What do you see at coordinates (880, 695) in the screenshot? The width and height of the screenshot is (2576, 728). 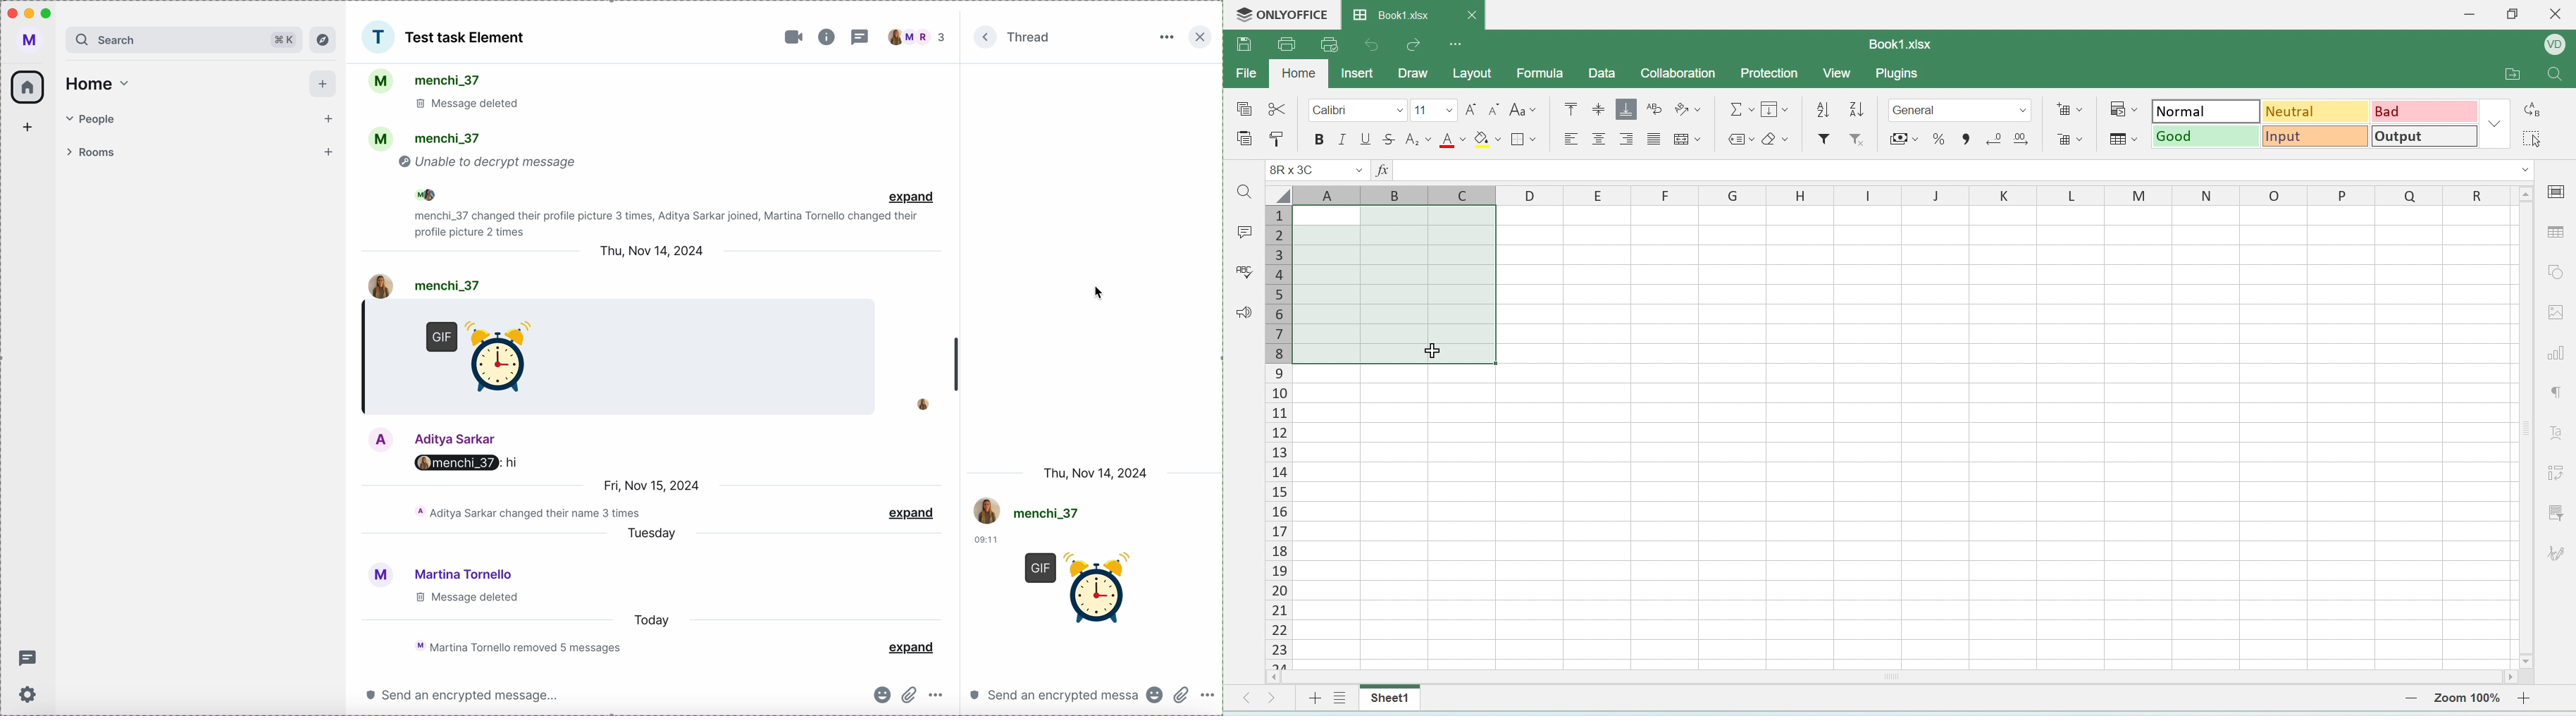 I see `emojis` at bounding box center [880, 695].